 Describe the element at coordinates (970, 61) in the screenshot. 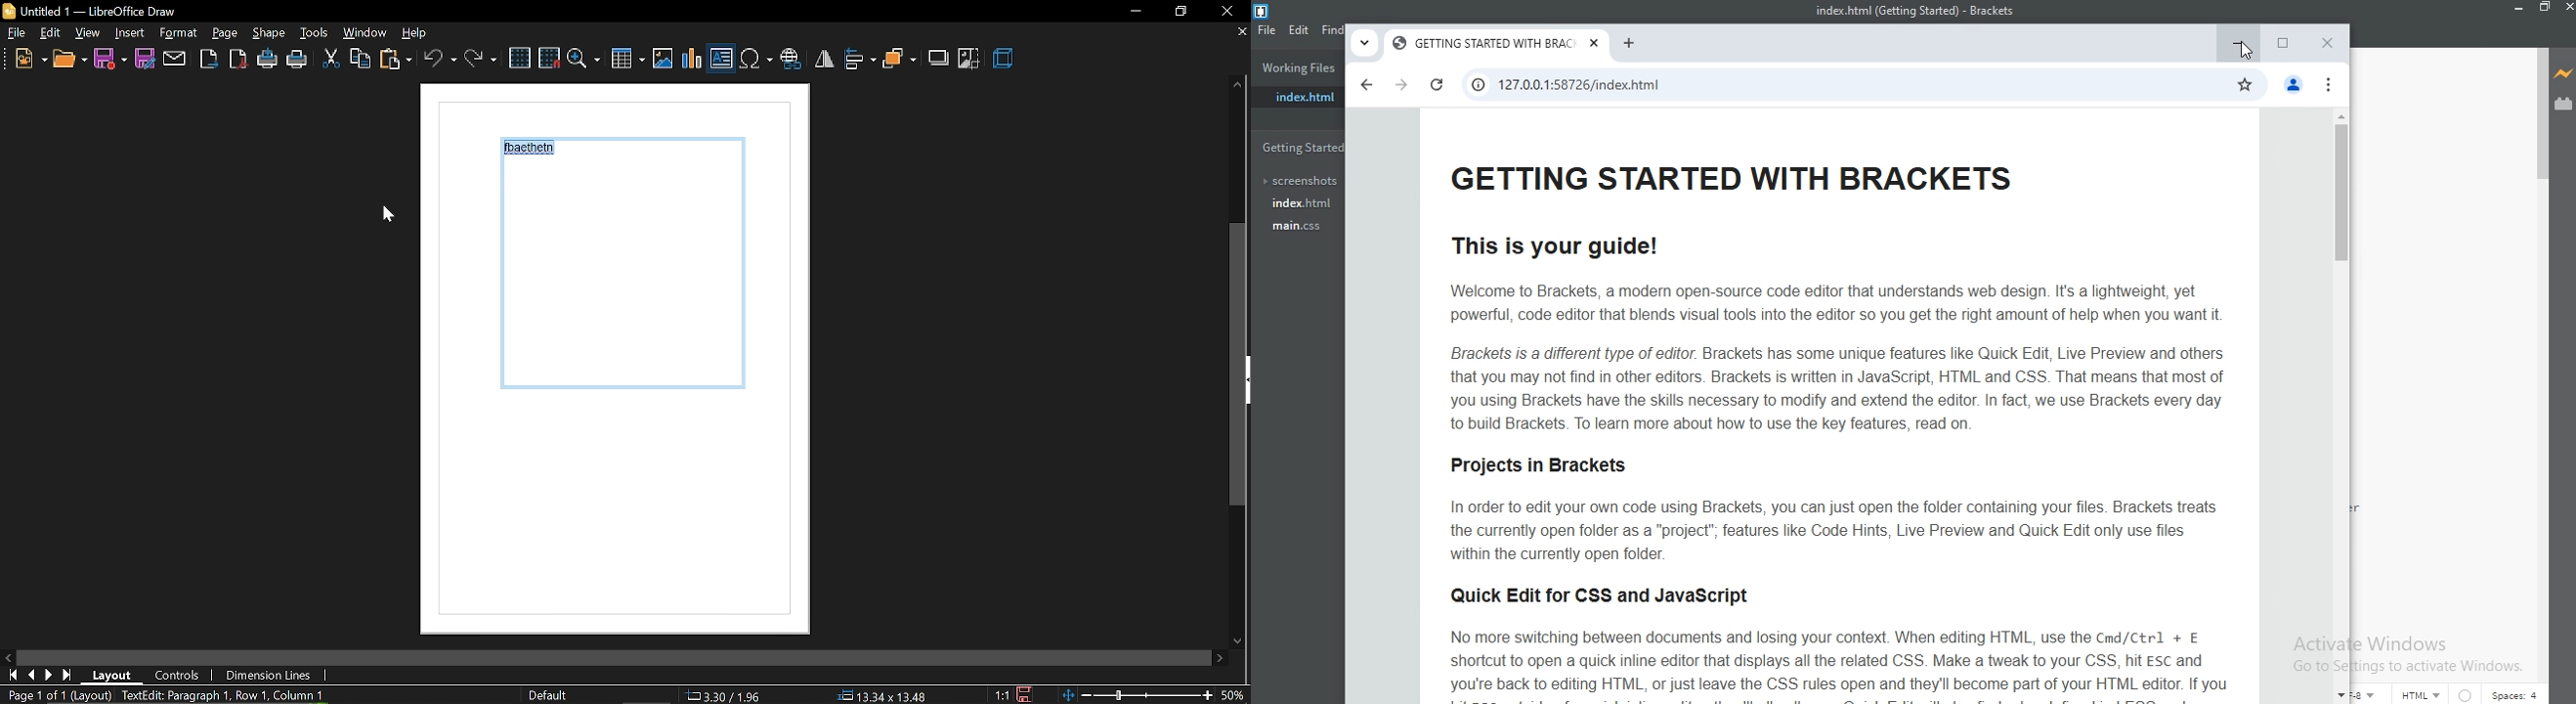

I see `crop` at that location.